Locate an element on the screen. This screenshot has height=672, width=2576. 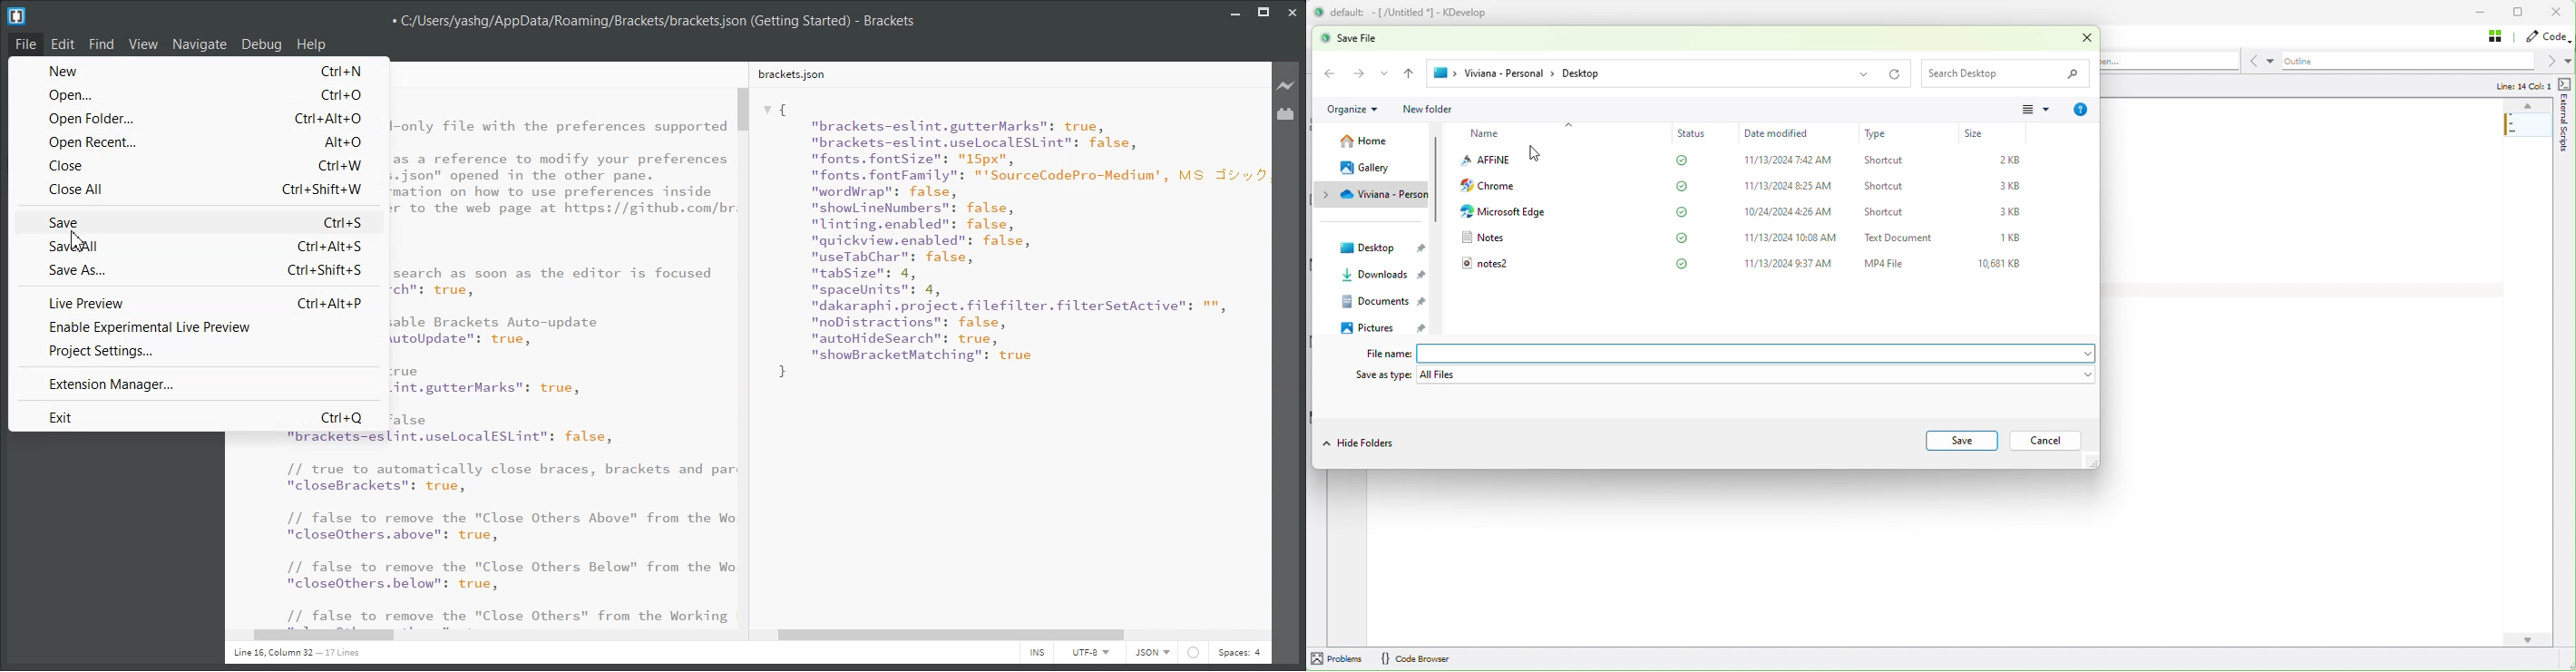
Open Folder...   Ctrl+Alt+O is located at coordinates (198, 118).